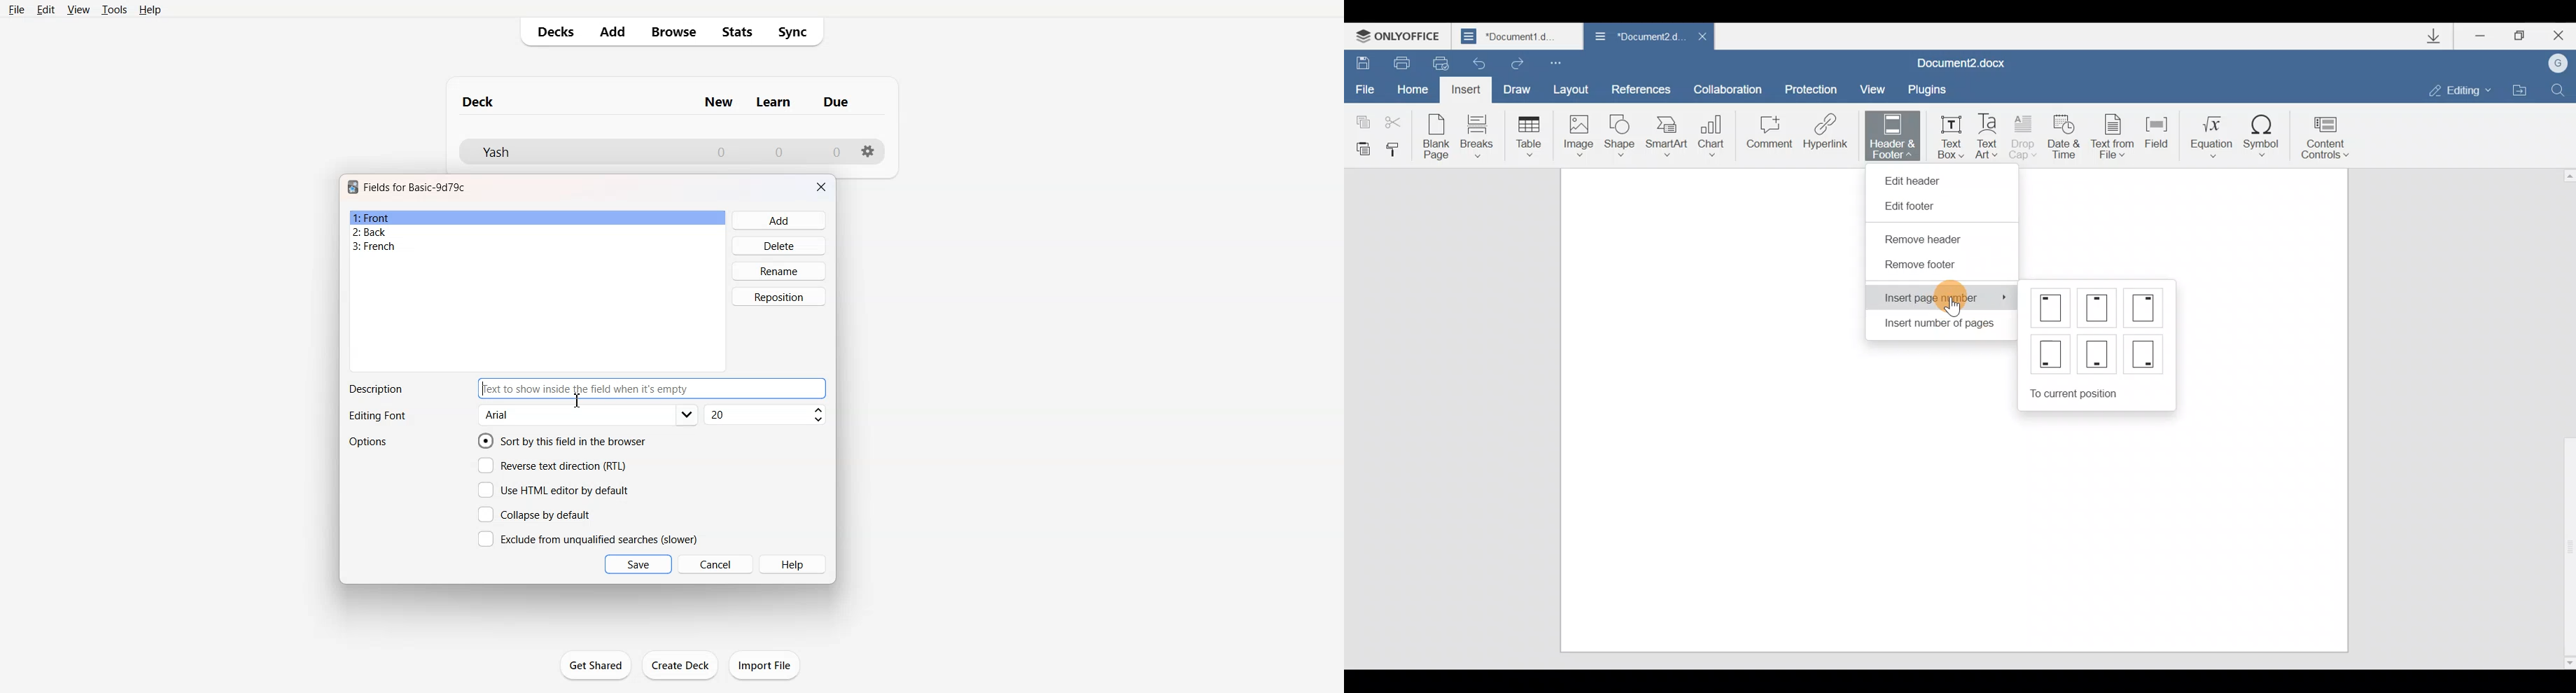 The image size is (2576, 700). What do you see at coordinates (15, 9) in the screenshot?
I see `File` at bounding box center [15, 9].